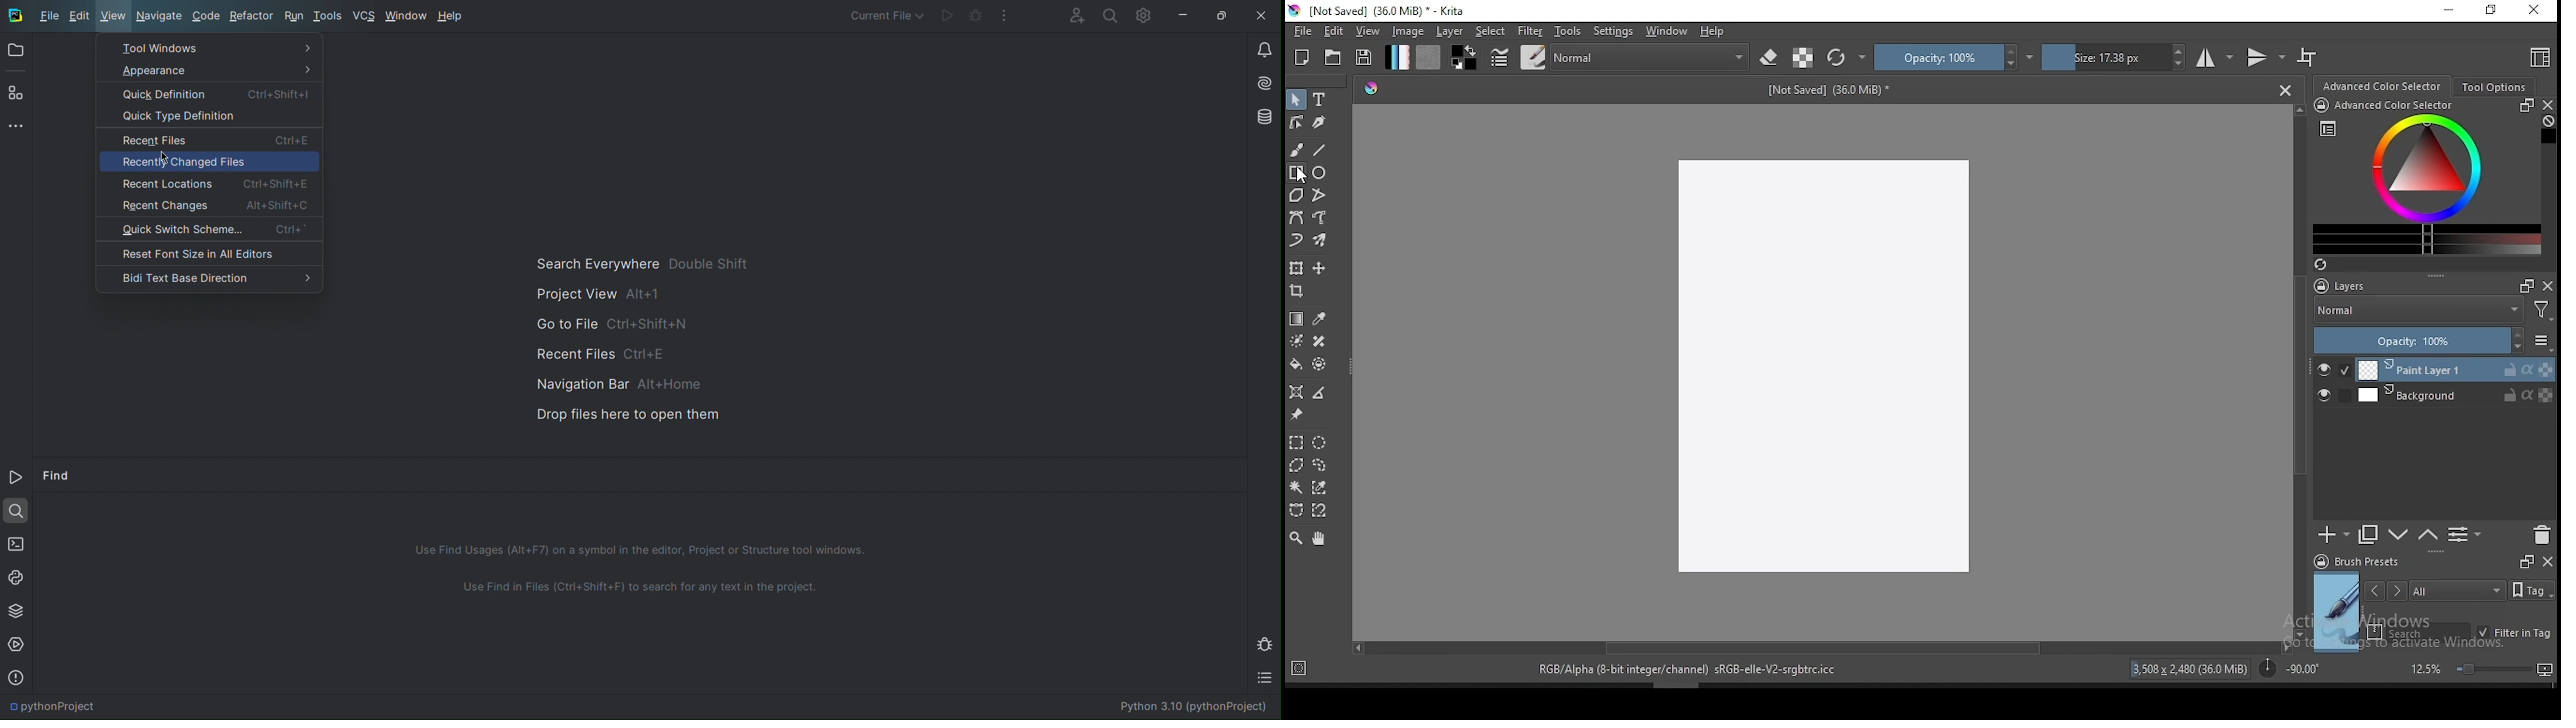 The width and height of the screenshot is (2576, 728). Describe the element at coordinates (1320, 319) in the screenshot. I see `pick a color from image and current layer` at that location.